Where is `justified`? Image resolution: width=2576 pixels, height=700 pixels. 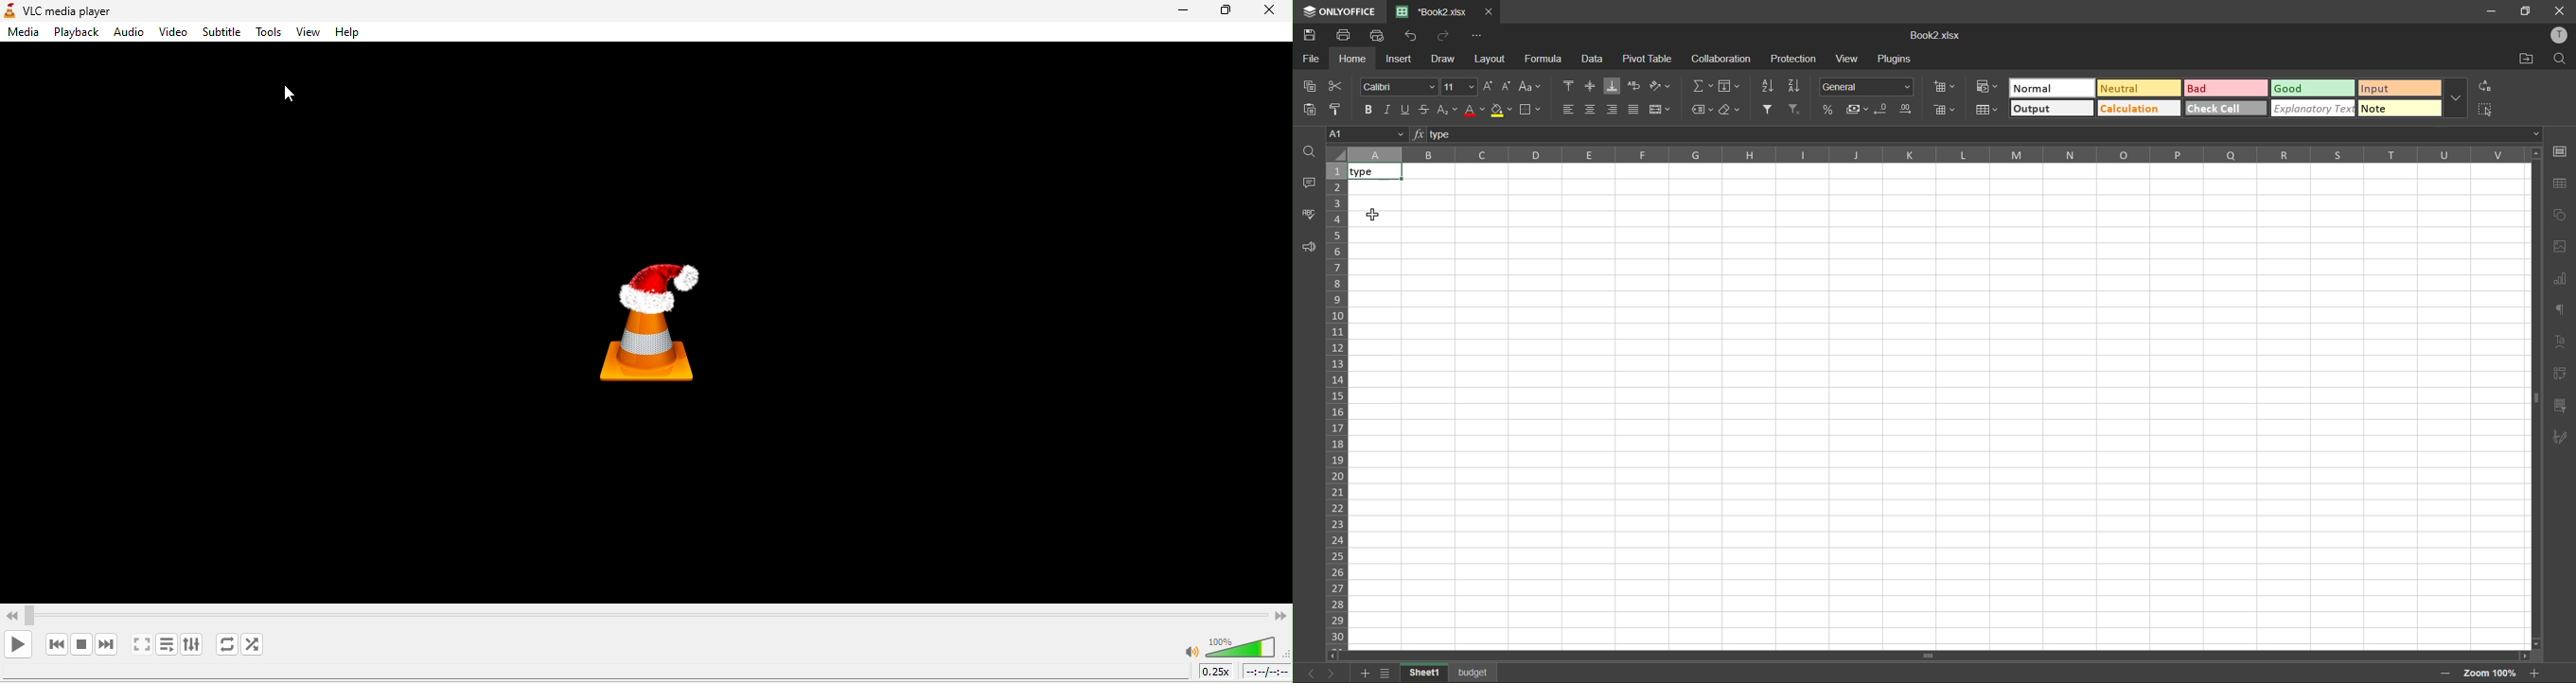 justified is located at coordinates (1634, 110).